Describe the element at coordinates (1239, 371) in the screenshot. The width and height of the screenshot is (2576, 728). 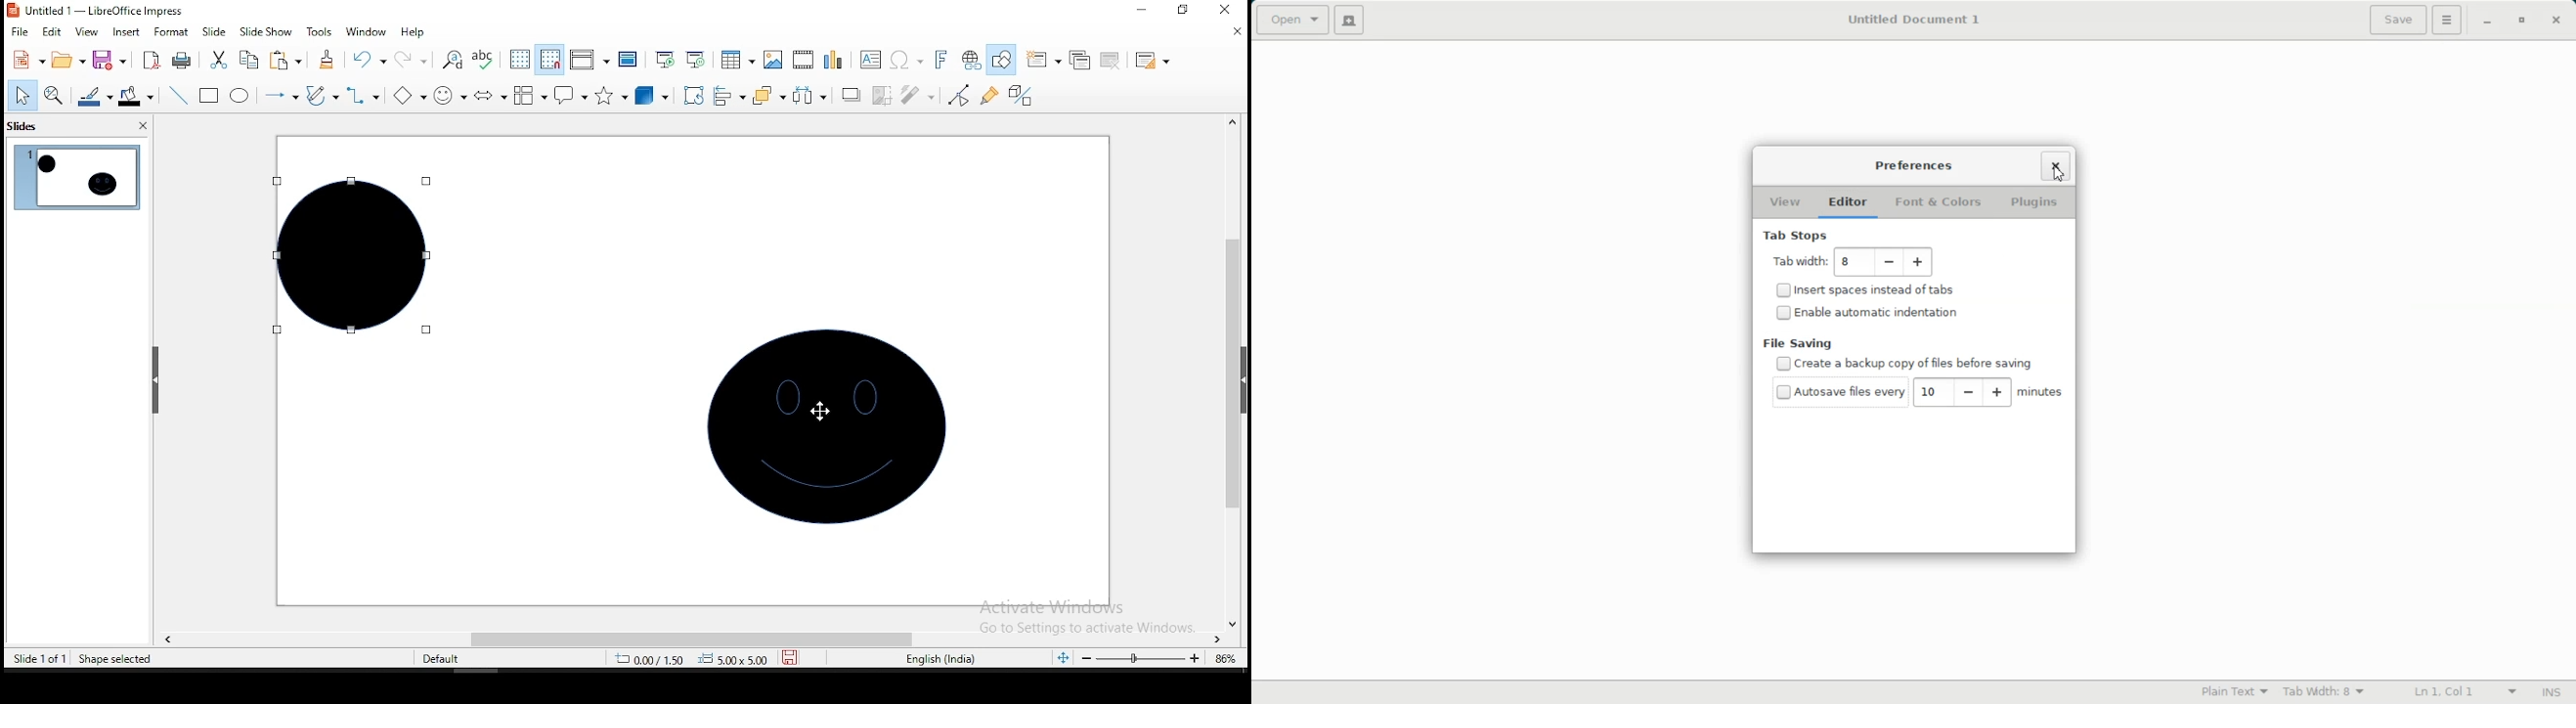
I see `scroll bar` at that location.